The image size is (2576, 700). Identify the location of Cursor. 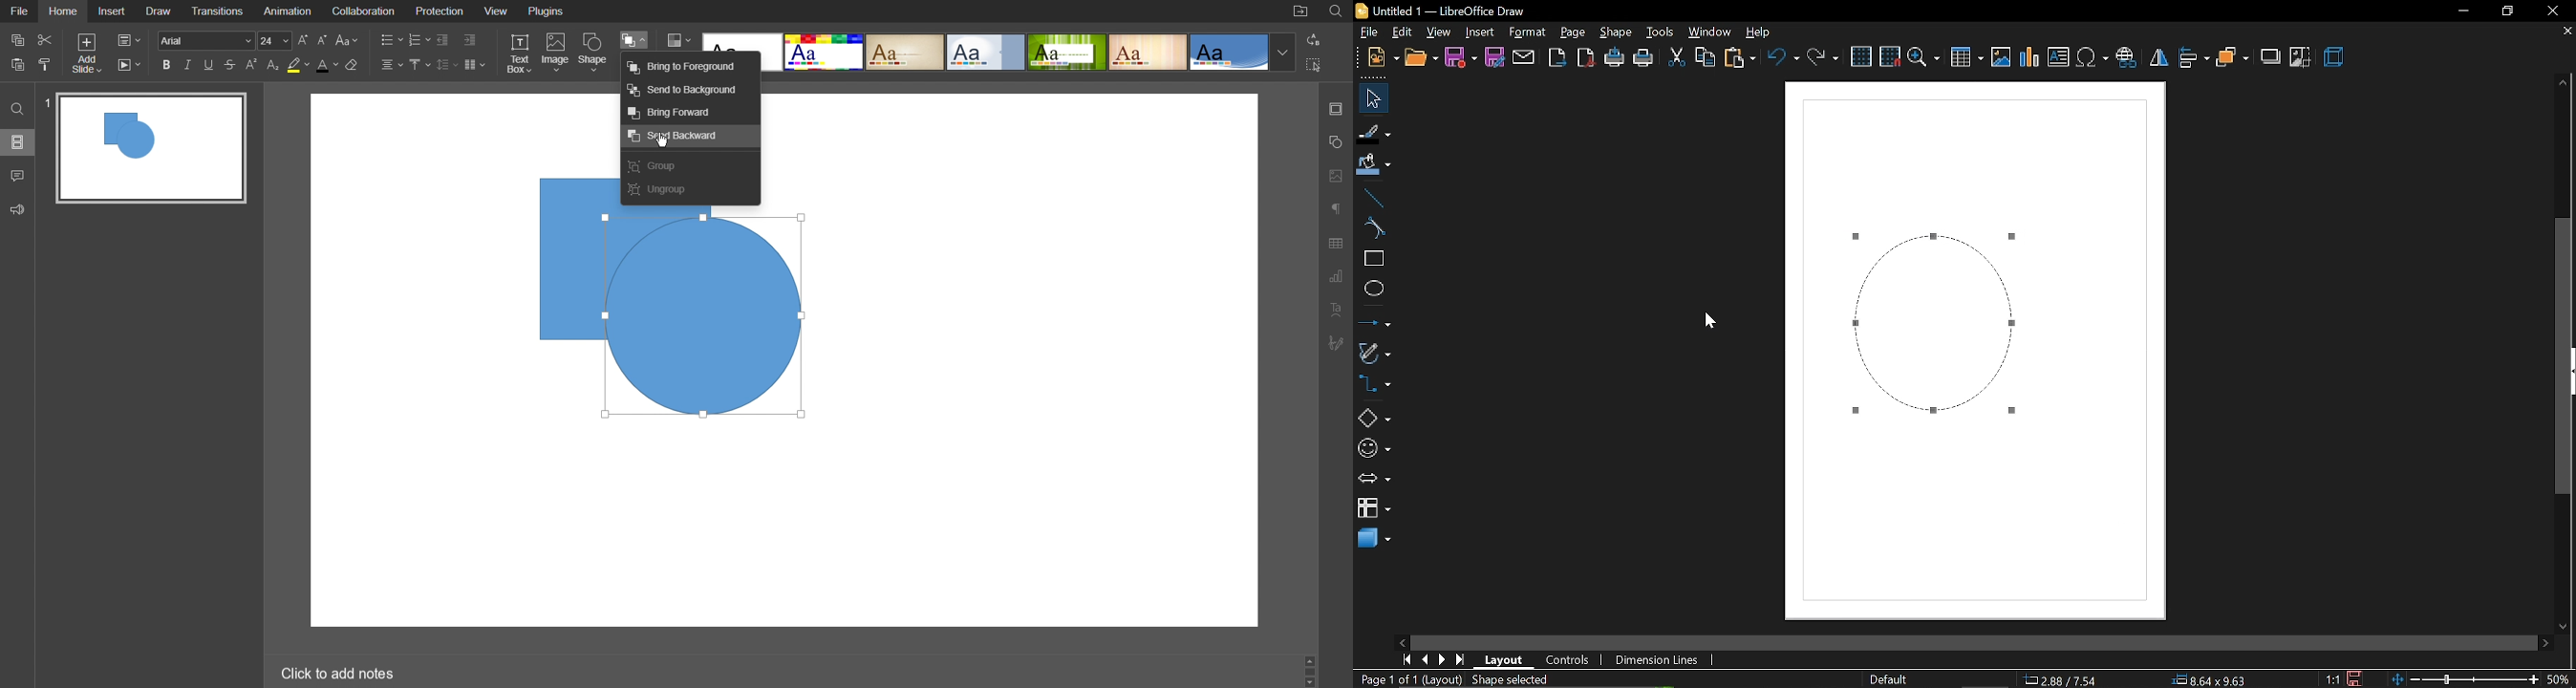
(1704, 323).